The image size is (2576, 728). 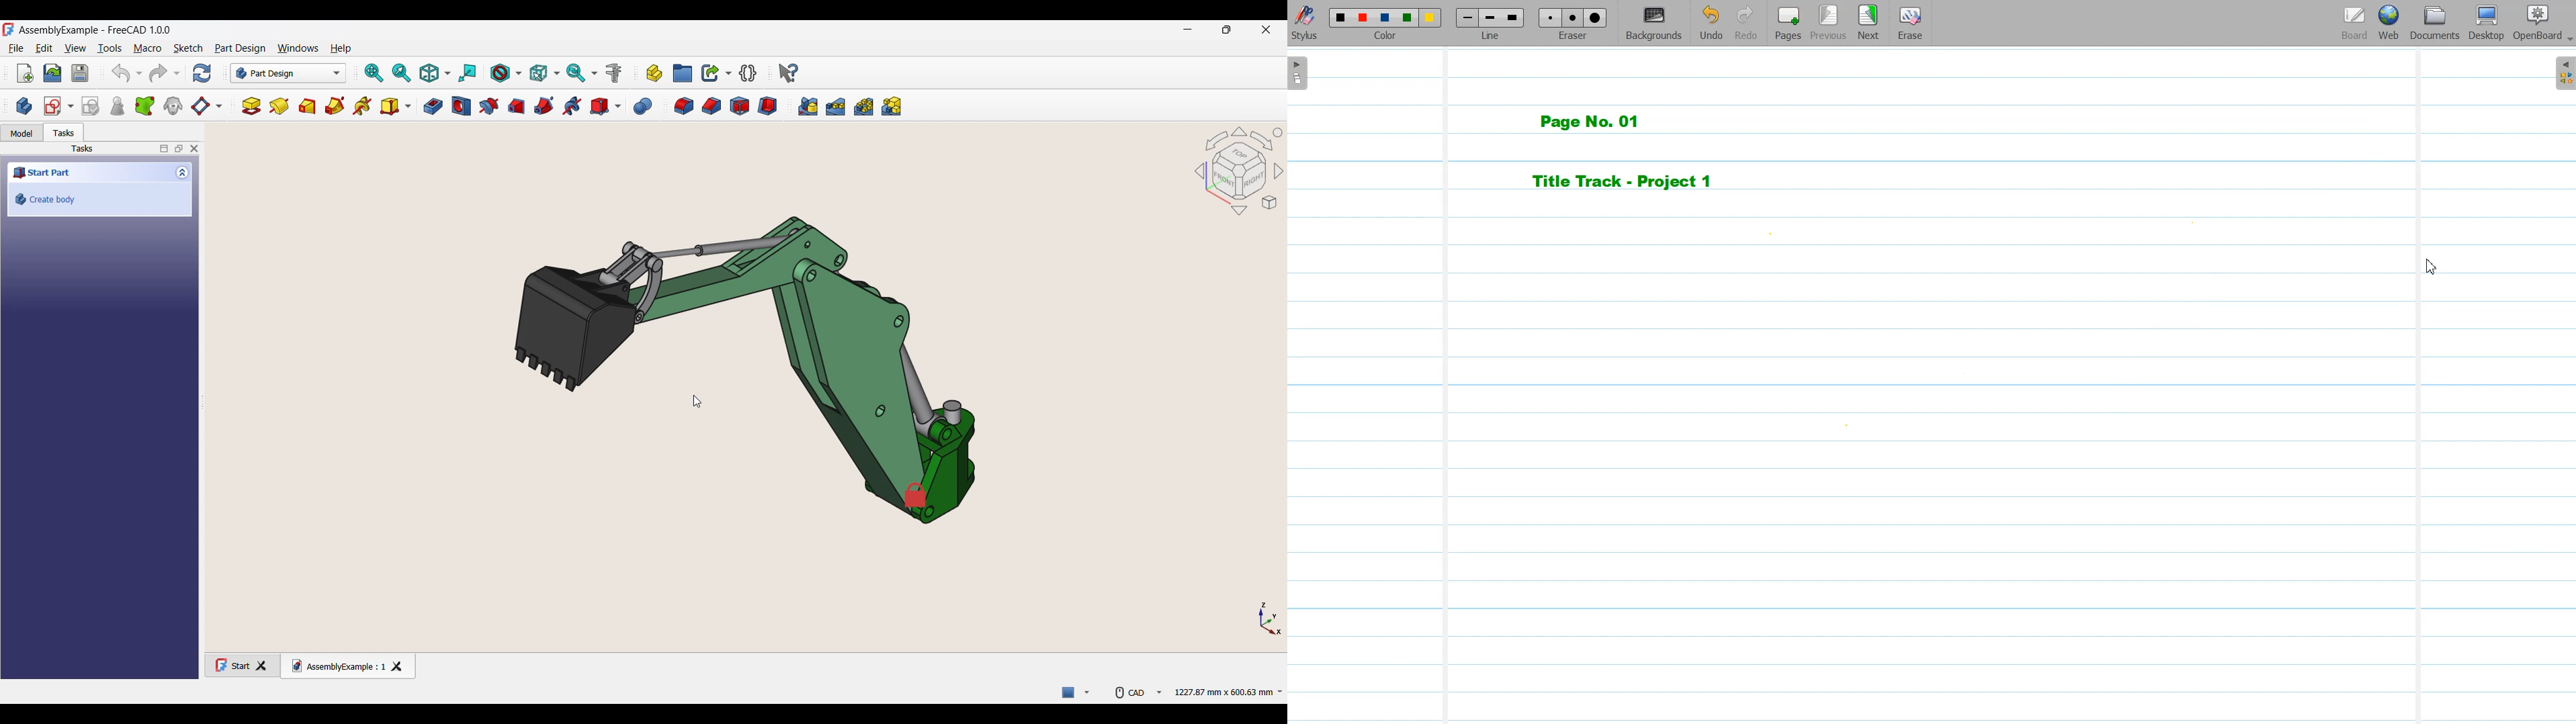 I want to click on Thickness, so click(x=768, y=106).